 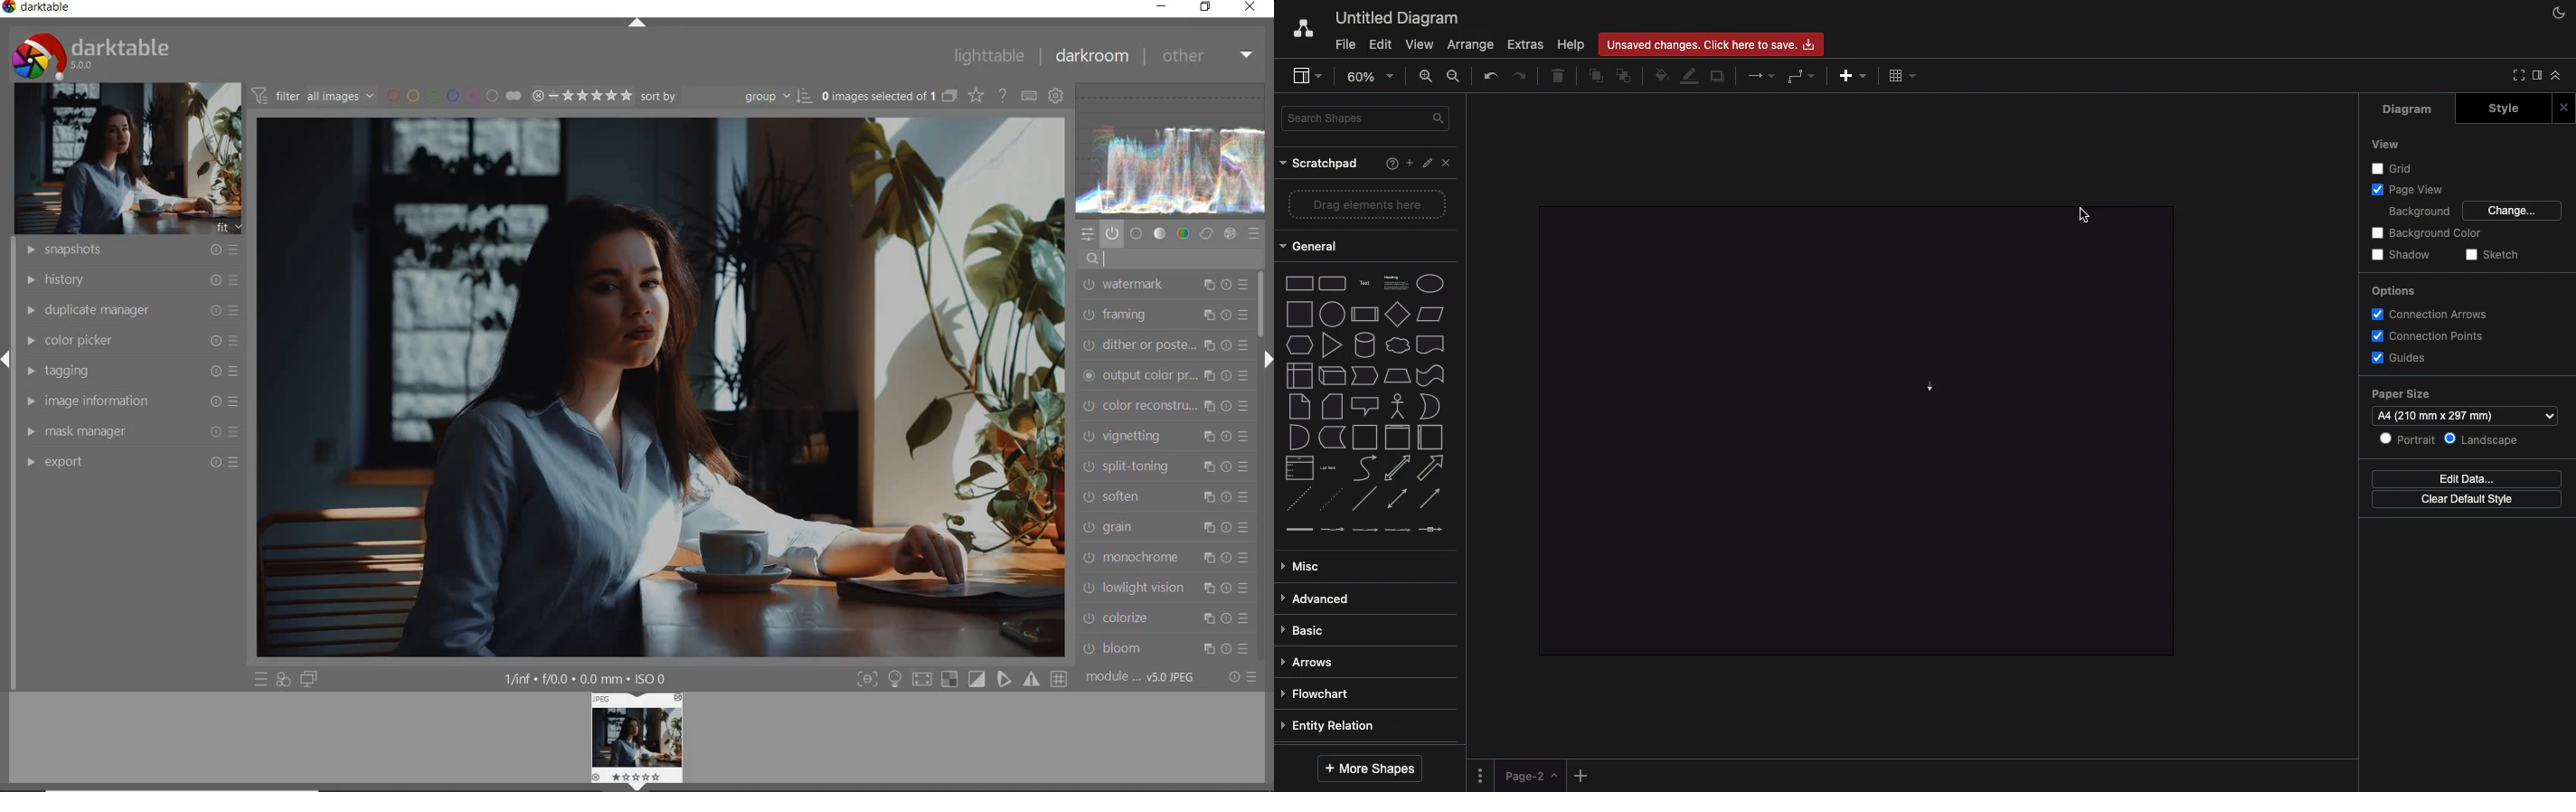 I want to click on Help, so click(x=1392, y=163).